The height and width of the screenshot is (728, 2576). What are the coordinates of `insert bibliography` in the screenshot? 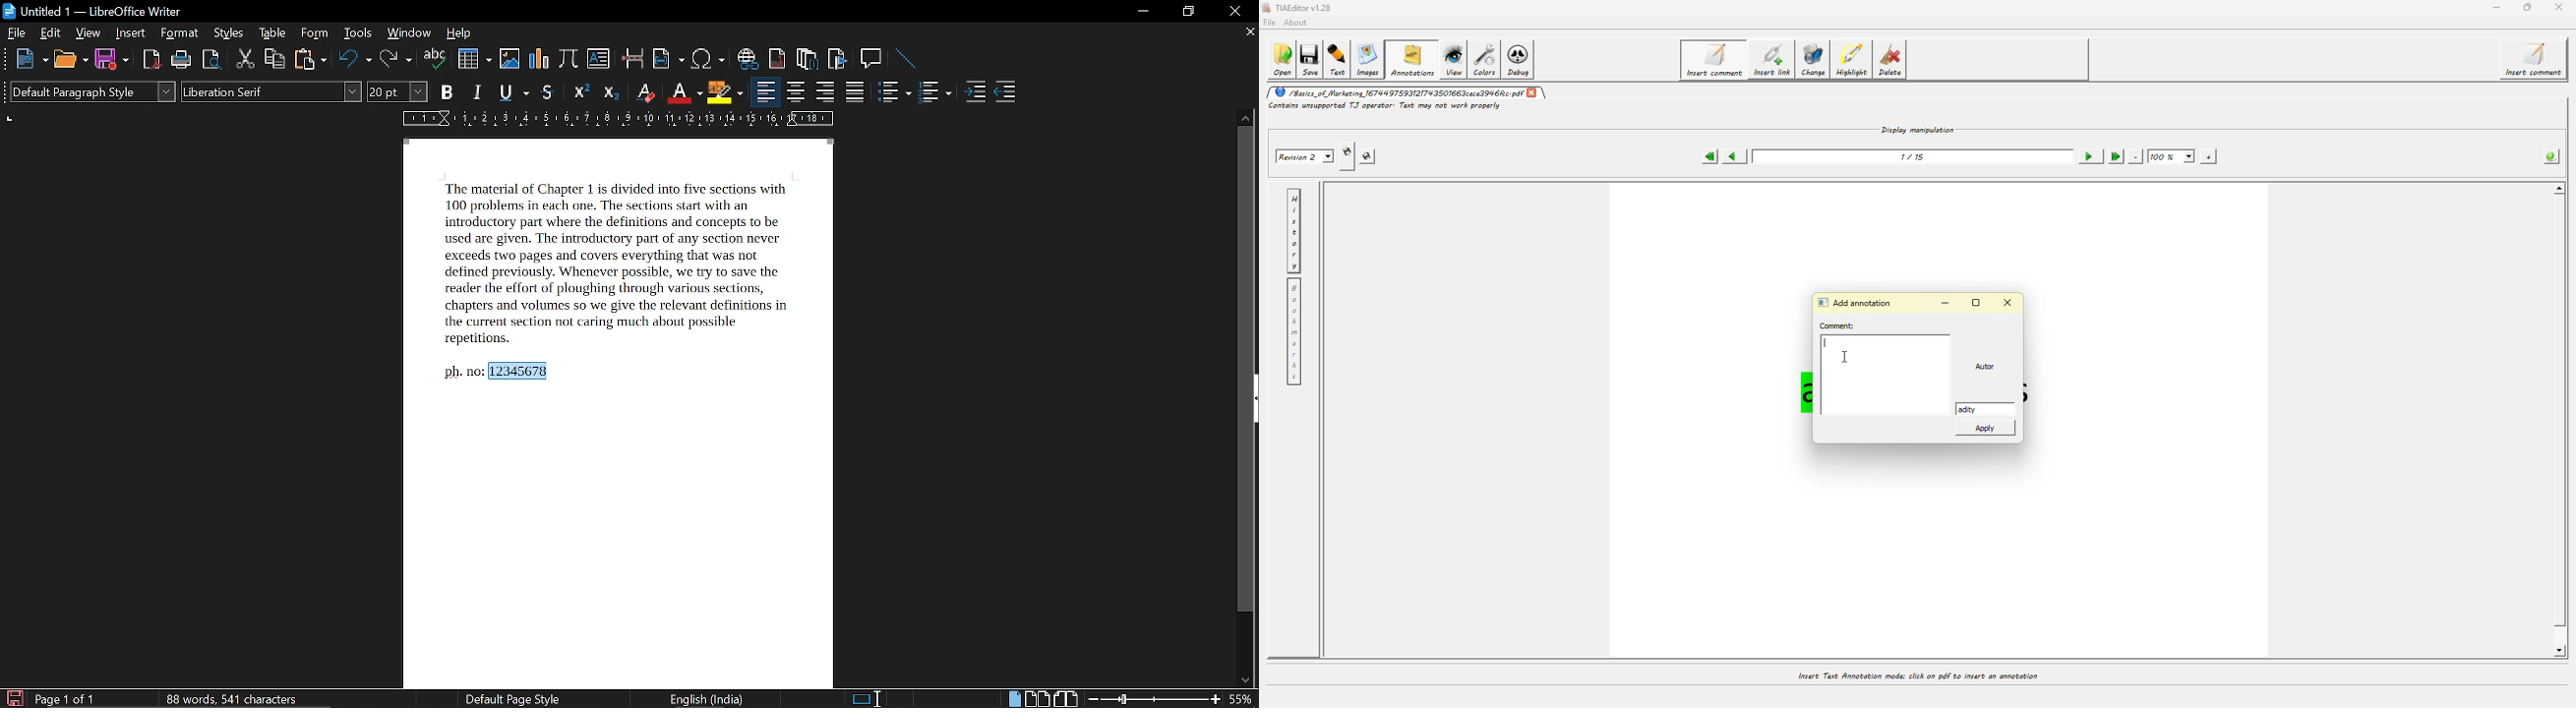 It's located at (836, 60).